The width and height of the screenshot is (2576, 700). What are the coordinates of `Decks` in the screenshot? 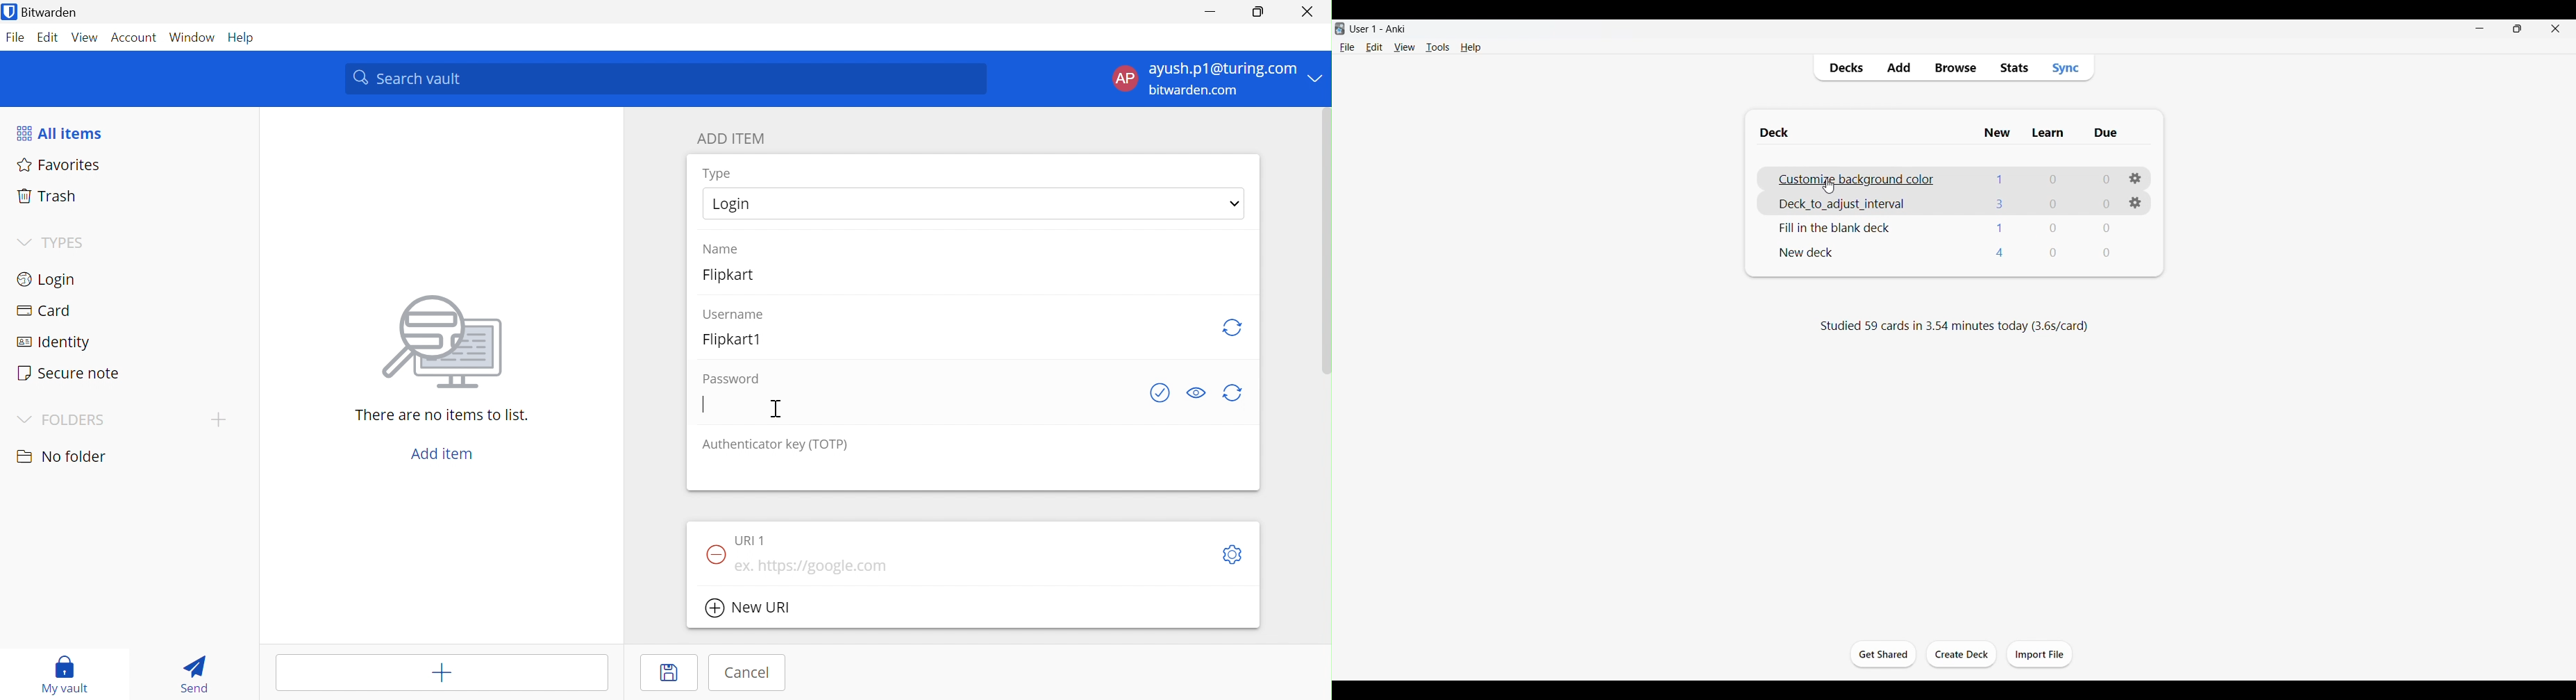 It's located at (1846, 69).